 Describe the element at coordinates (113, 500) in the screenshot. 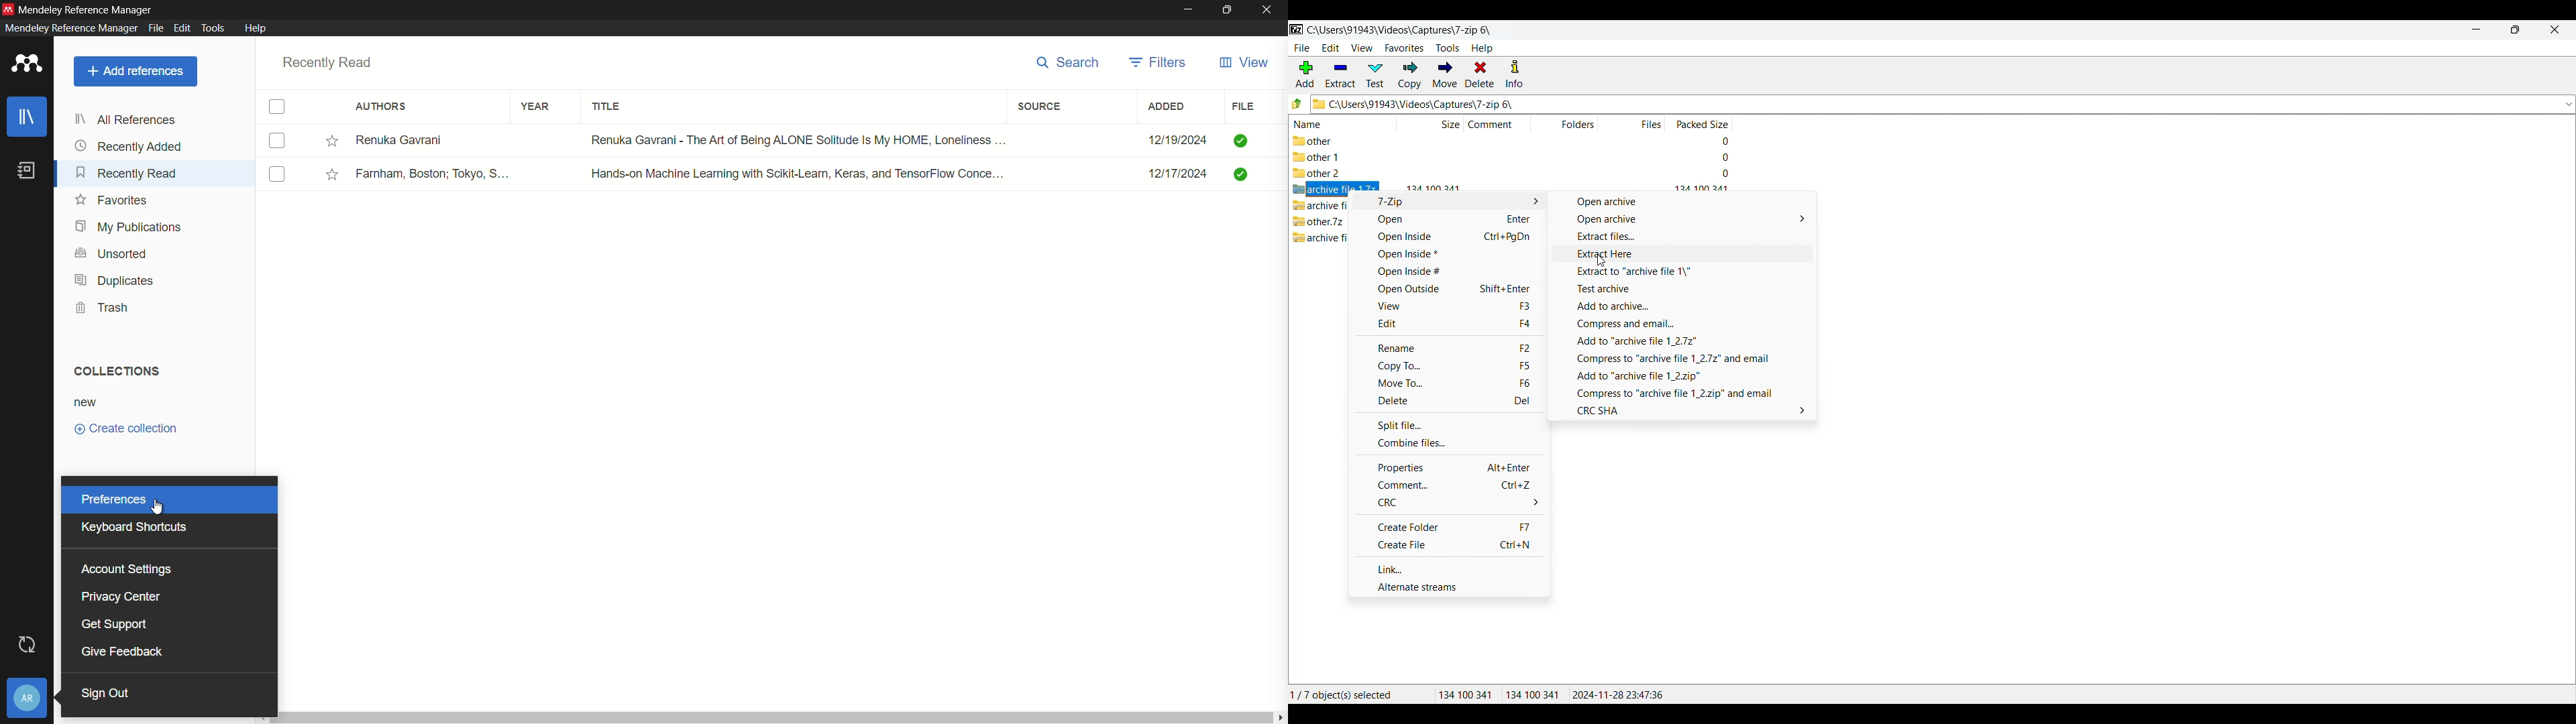

I see `preferences` at that location.